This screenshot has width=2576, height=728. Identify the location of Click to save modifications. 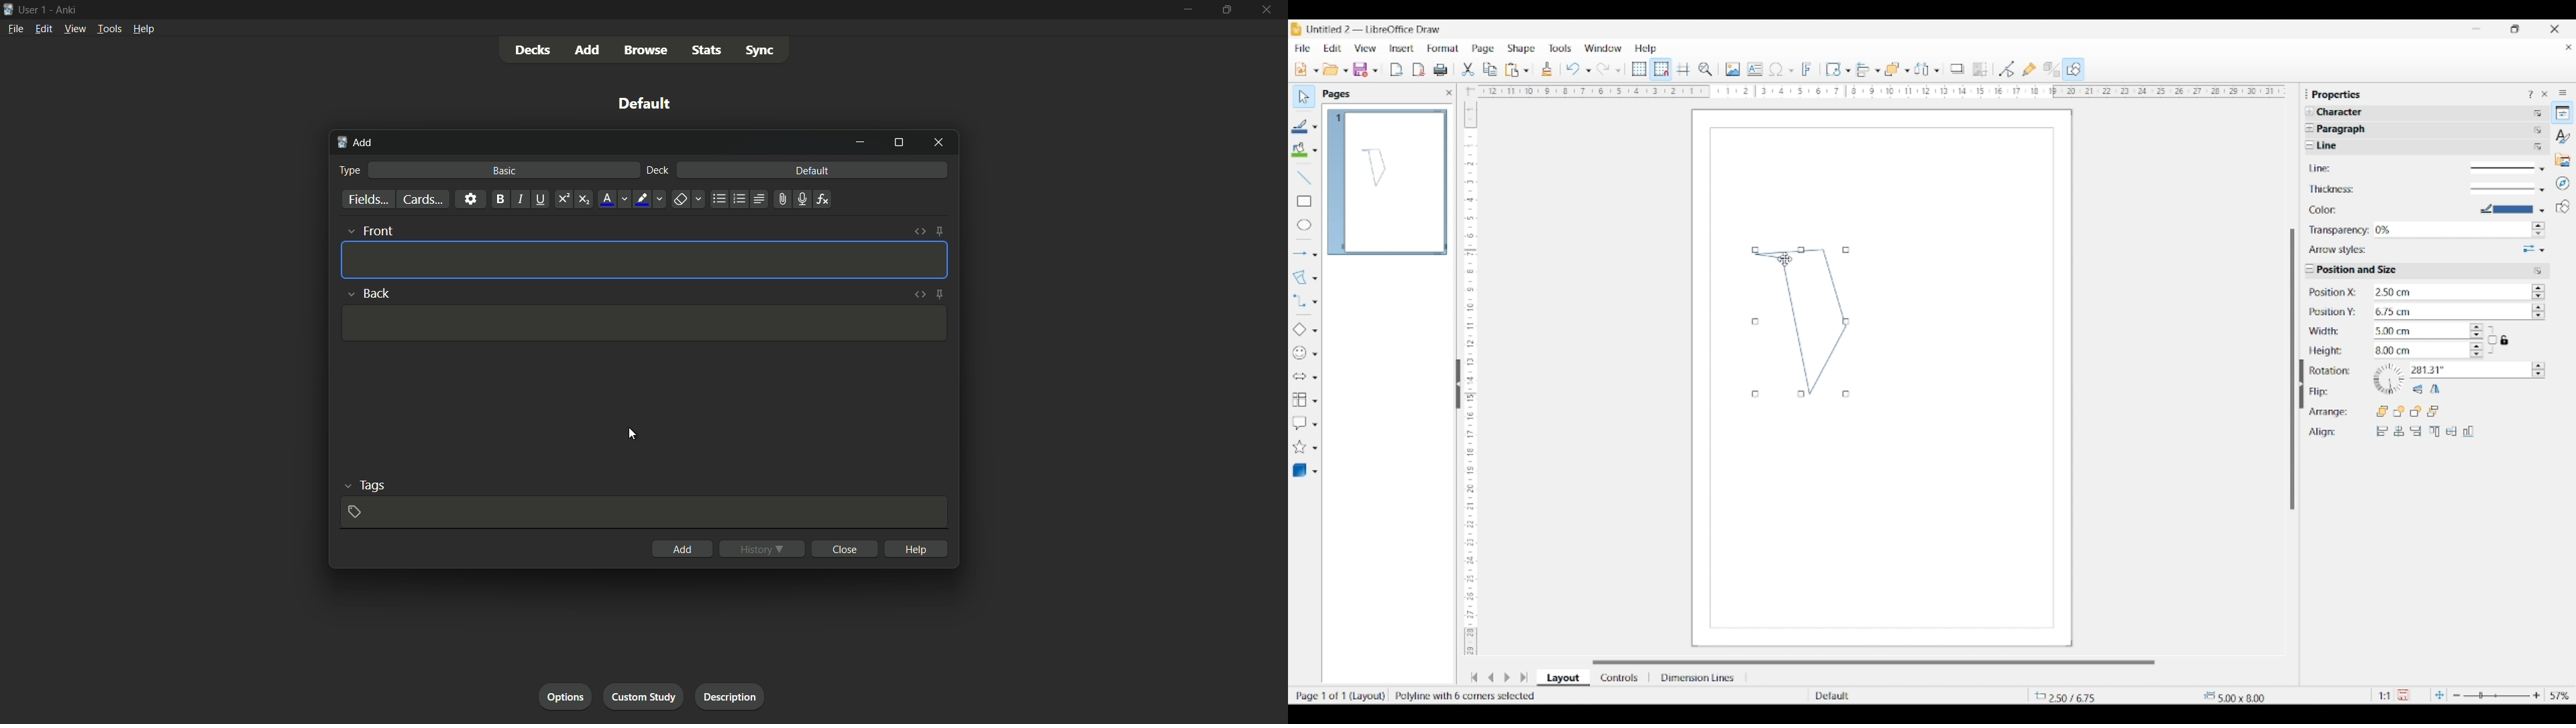
(2403, 695).